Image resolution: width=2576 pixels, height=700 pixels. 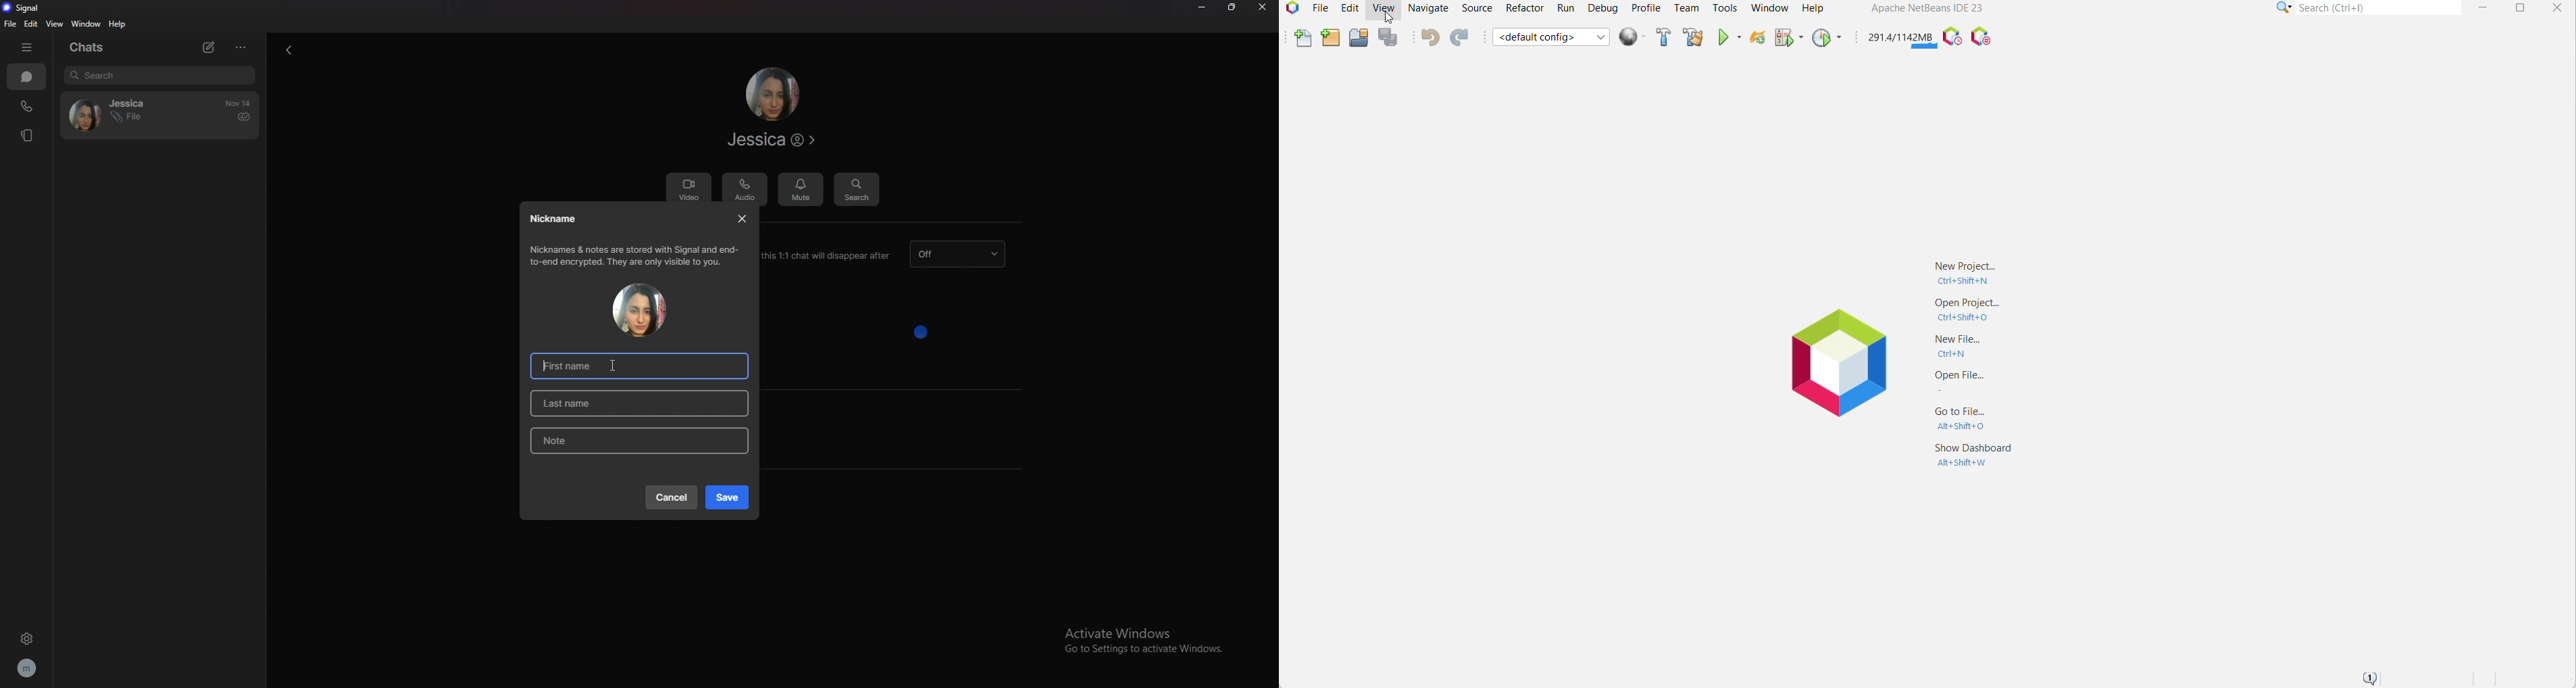 I want to click on edit, so click(x=31, y=24).